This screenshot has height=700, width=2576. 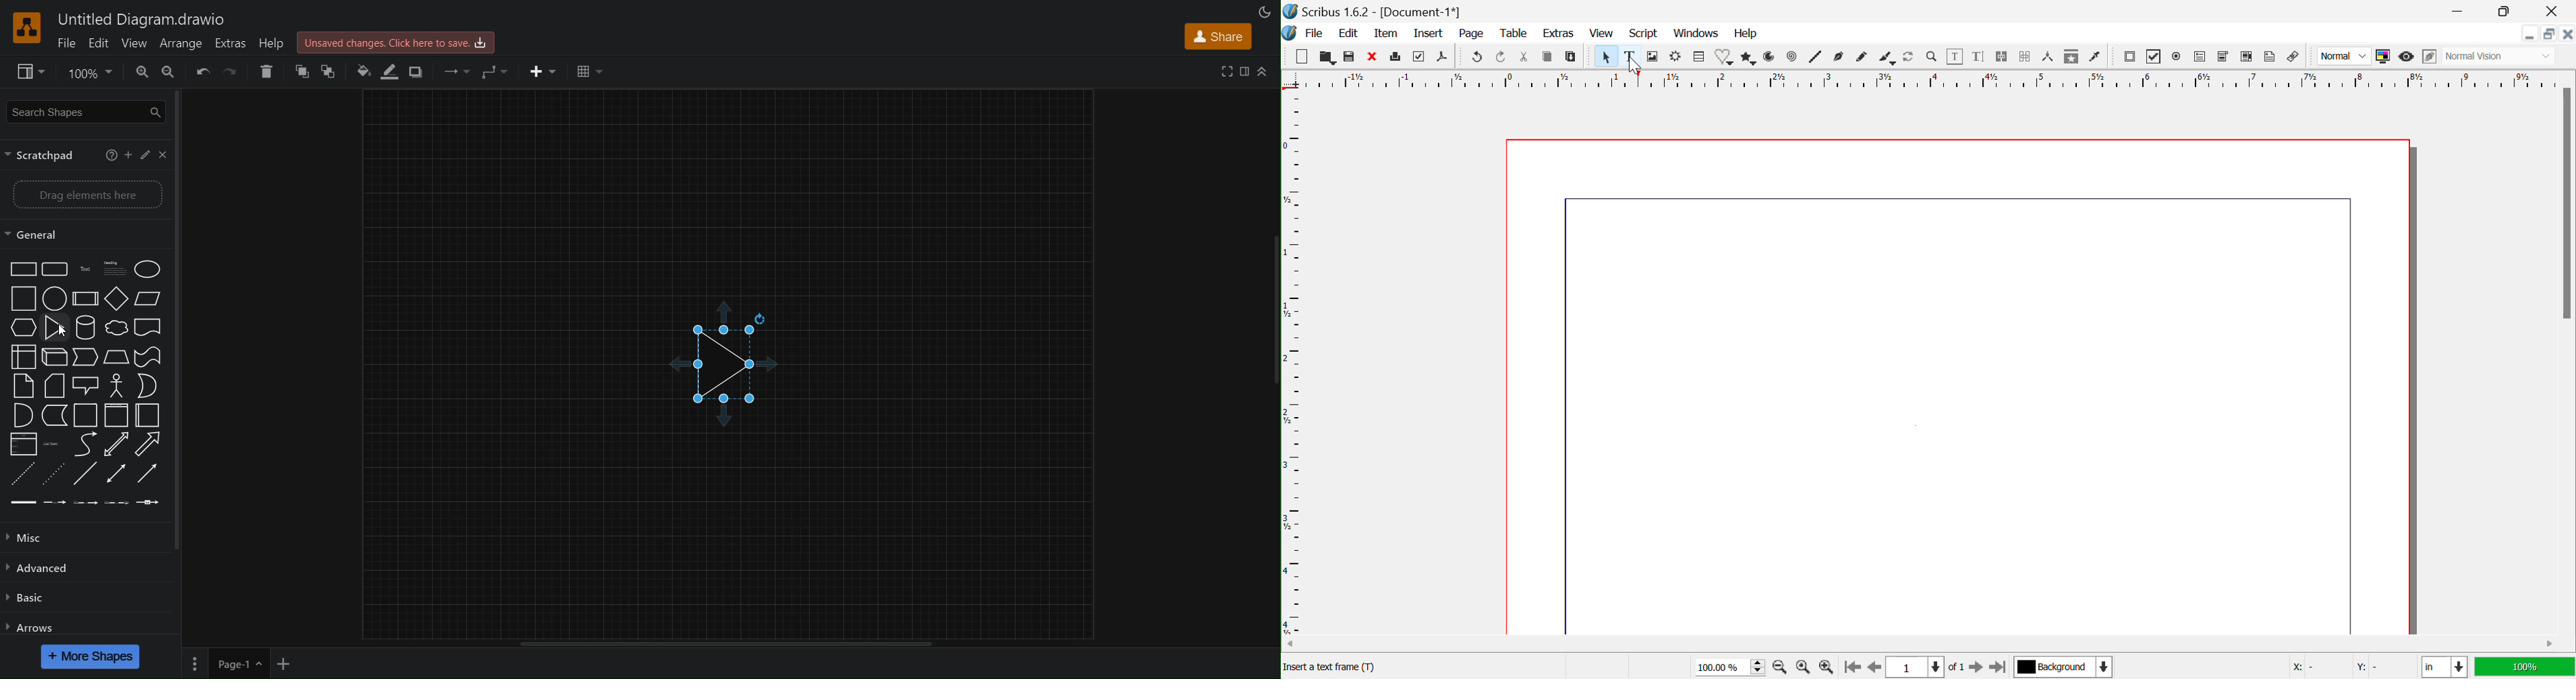 What do you see at coordinates (2441, 667) in the screenshot?
I see `in` at bounding box center [2441, 667].